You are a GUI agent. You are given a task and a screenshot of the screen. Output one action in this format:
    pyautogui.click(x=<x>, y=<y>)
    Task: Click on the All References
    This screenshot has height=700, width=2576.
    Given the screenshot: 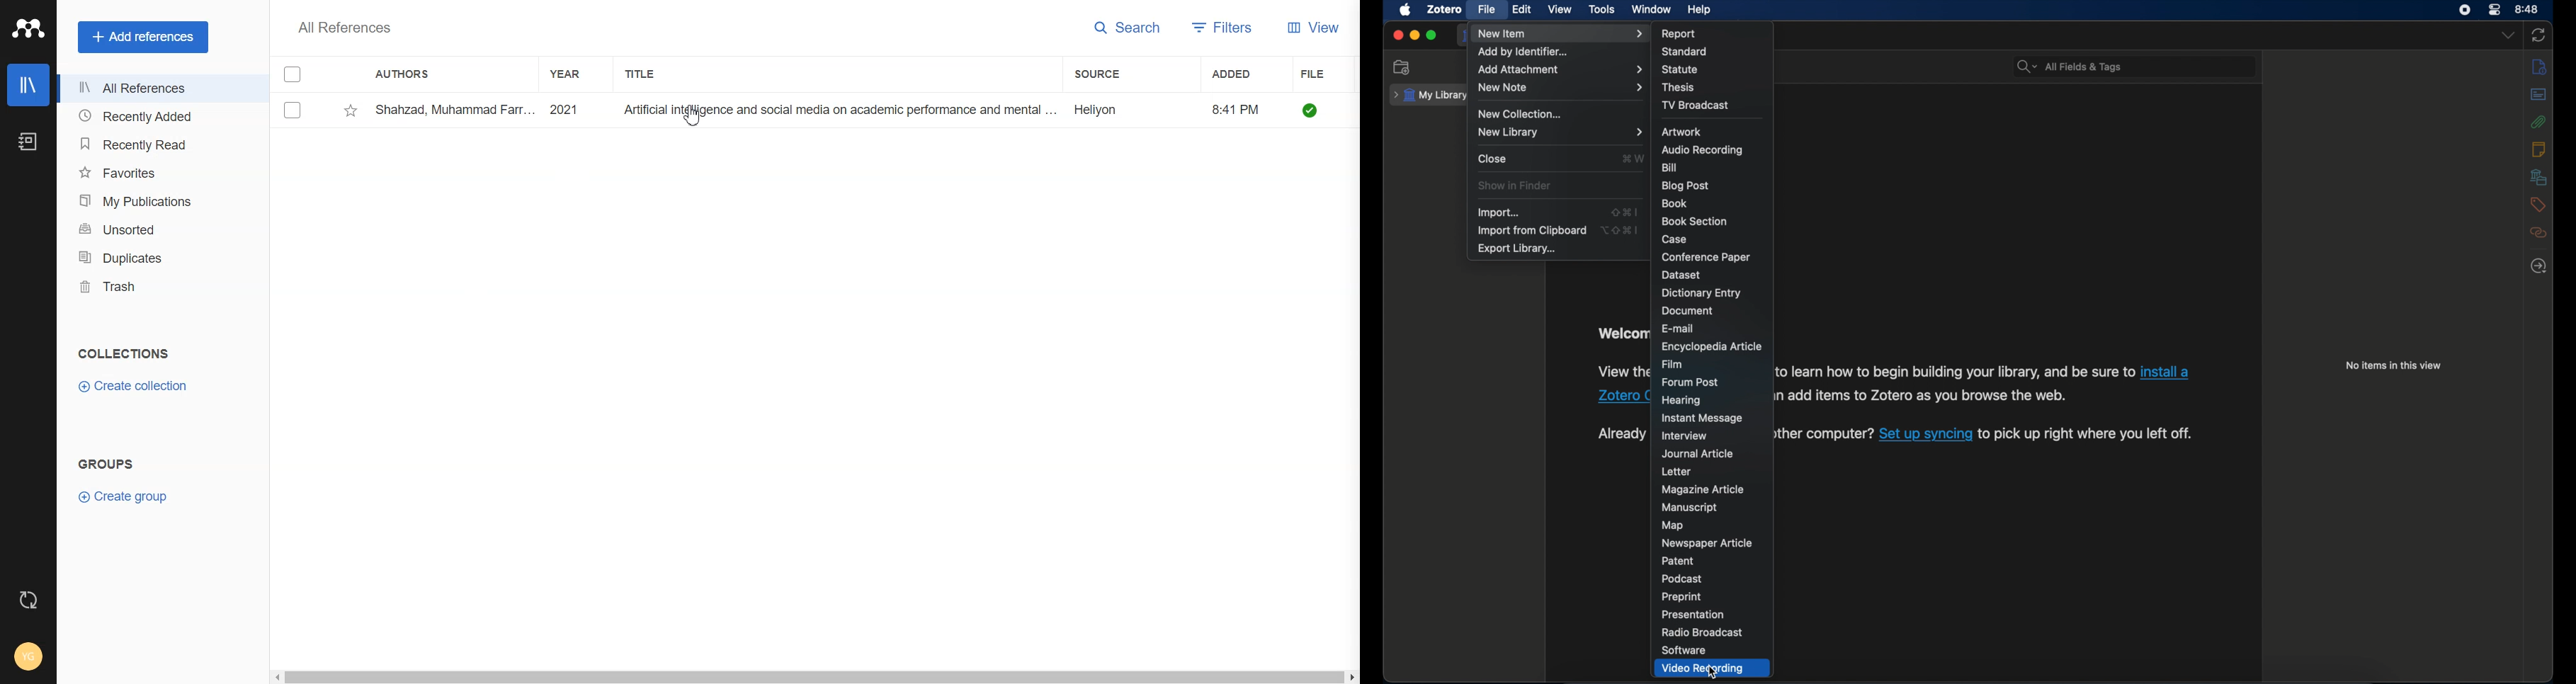 What is the action you would take?
    pyautogui.click(x=160, y=88)
    